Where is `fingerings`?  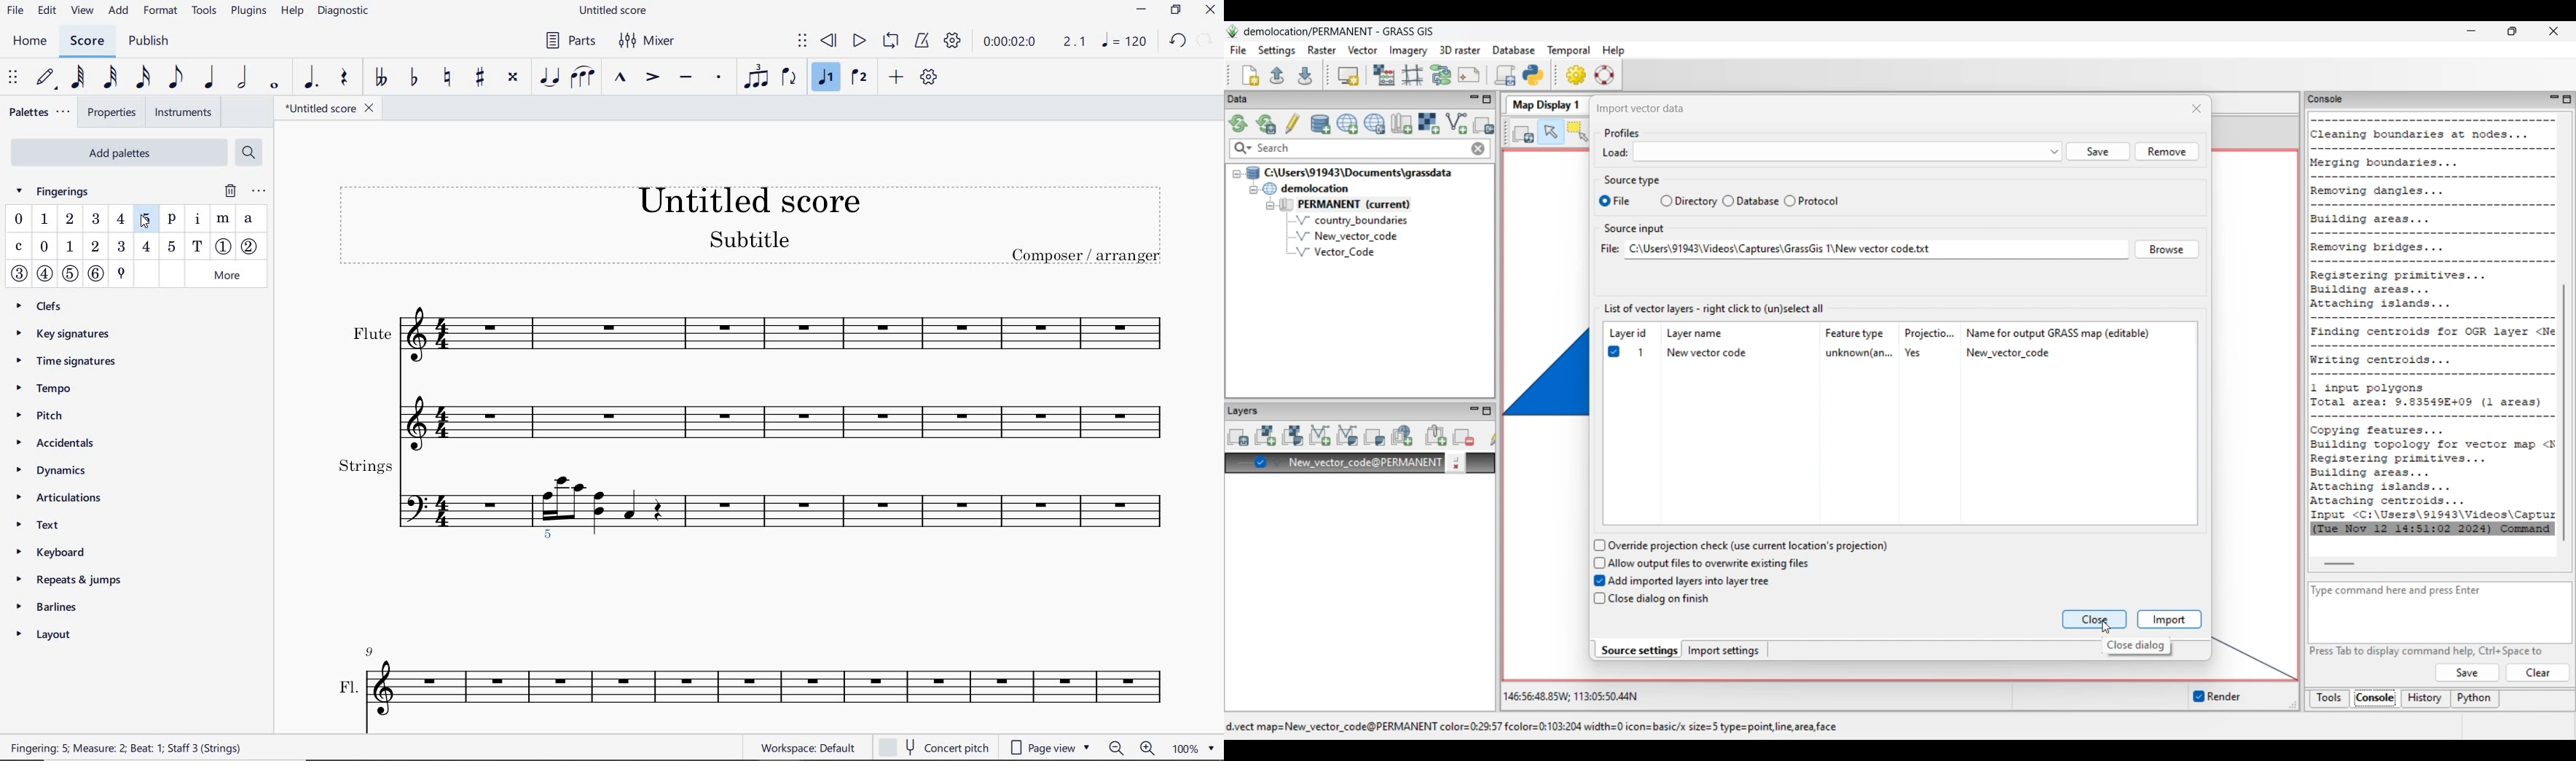 fingerings is located at coordinates (60, 191).